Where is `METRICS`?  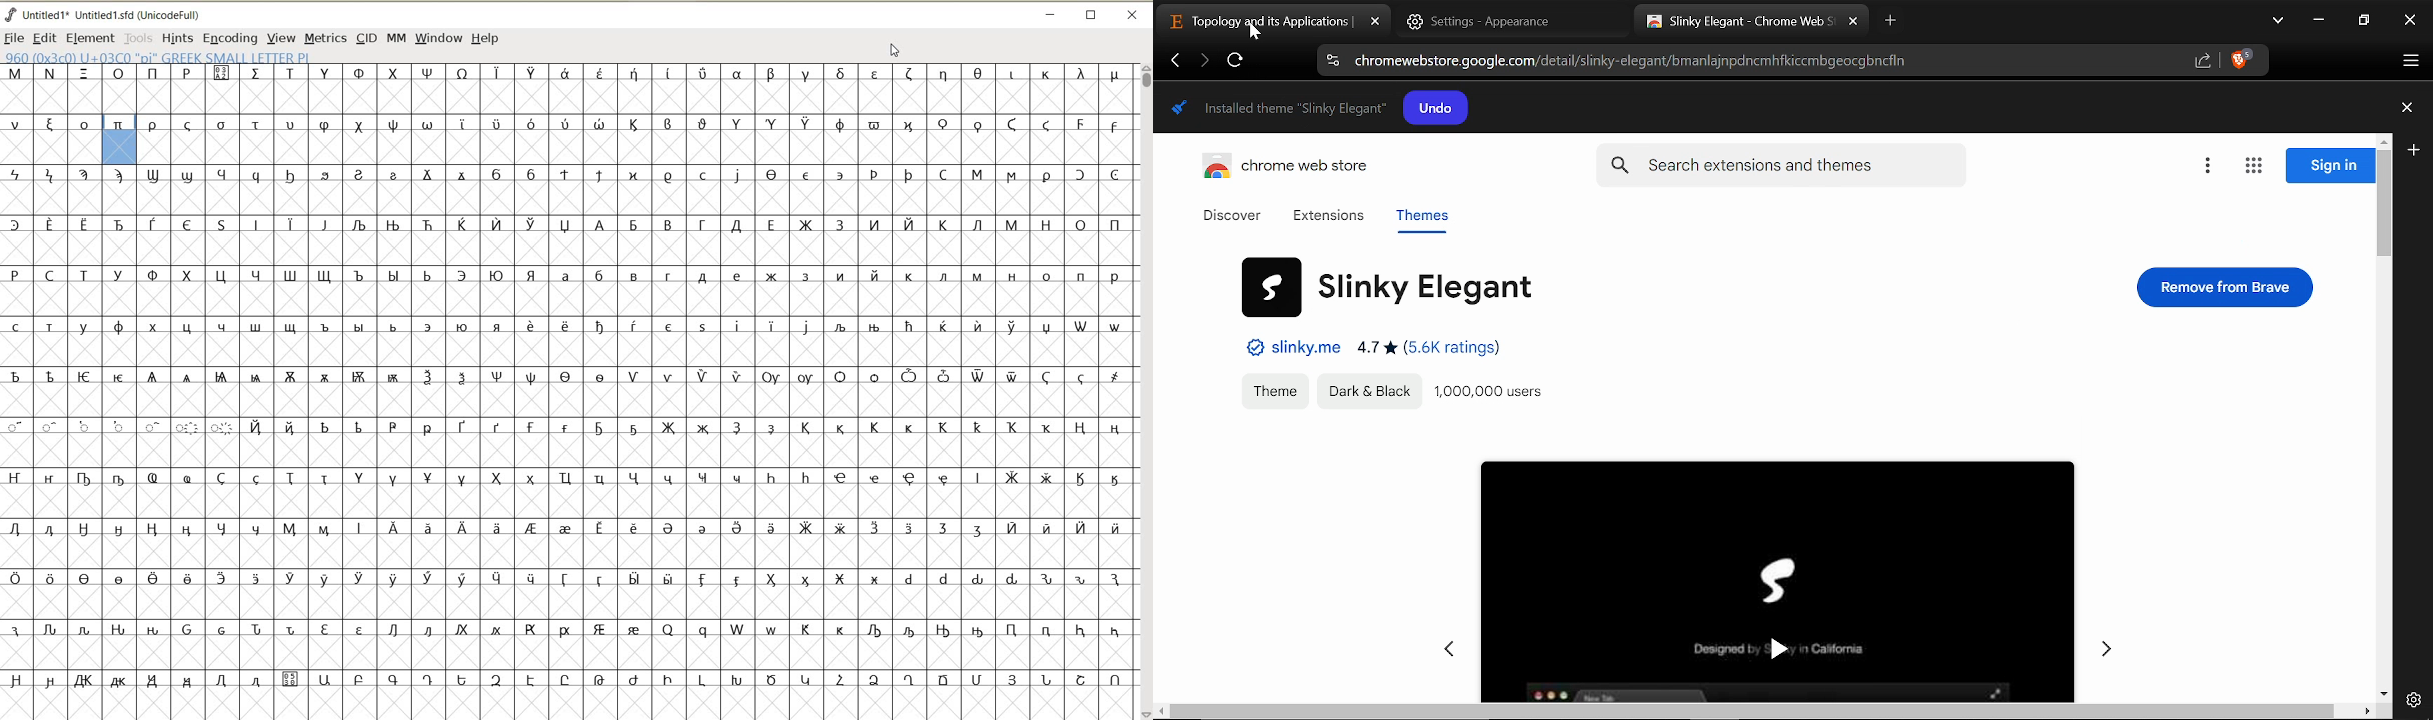
METRICS is located at coordinates (326, 37).